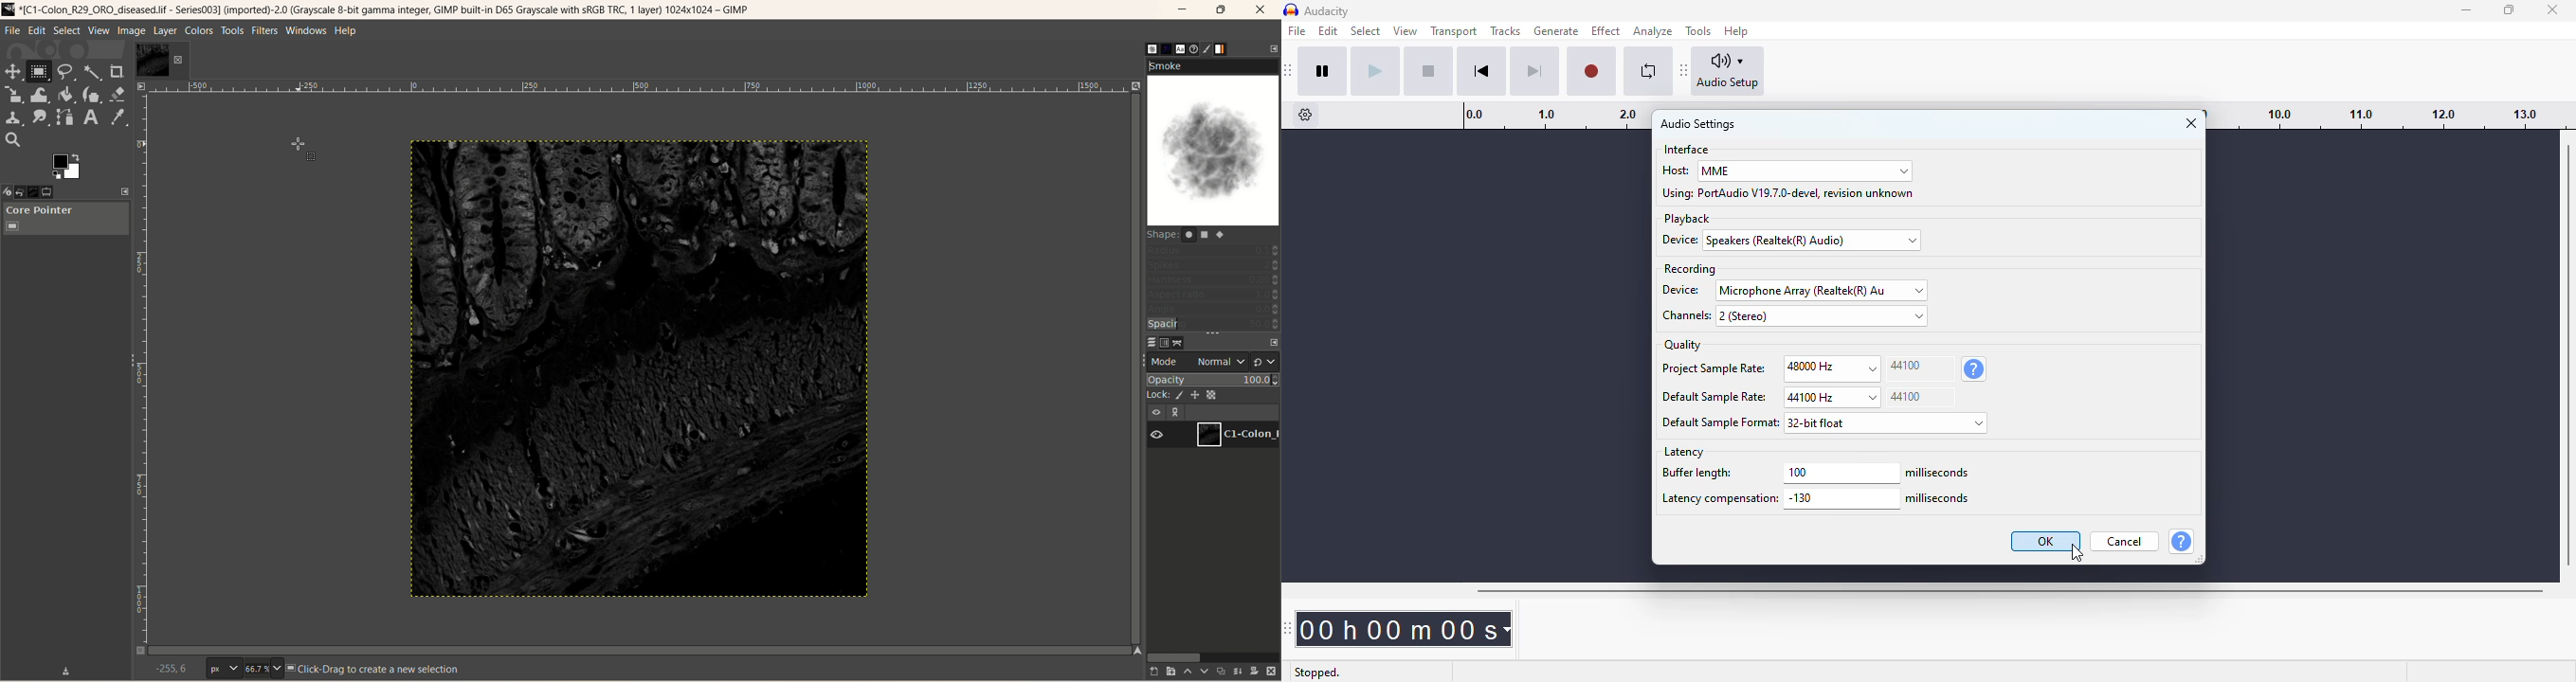 The width and height of the screenshot is (2576, 700). Describe the element at coordinates (1687, 150) in the screenshot. I see `interface` at that location.